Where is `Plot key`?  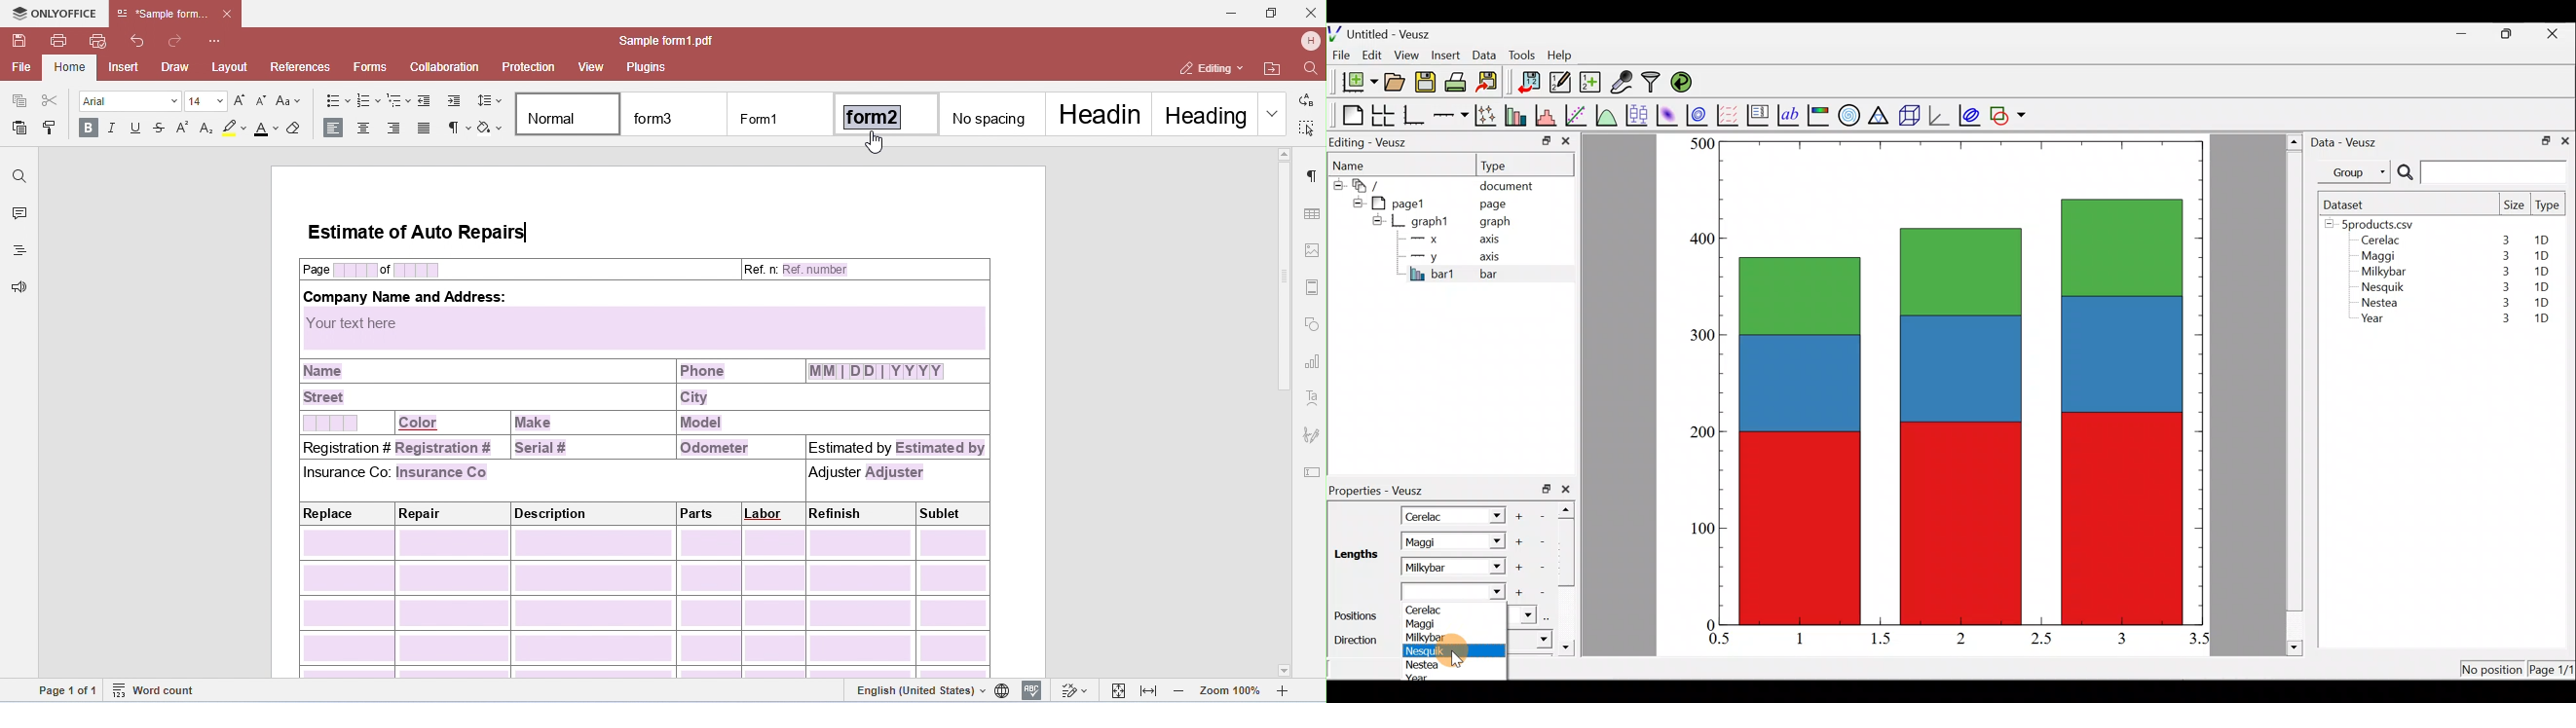
Plot key is located at coordinates (1759, 114).